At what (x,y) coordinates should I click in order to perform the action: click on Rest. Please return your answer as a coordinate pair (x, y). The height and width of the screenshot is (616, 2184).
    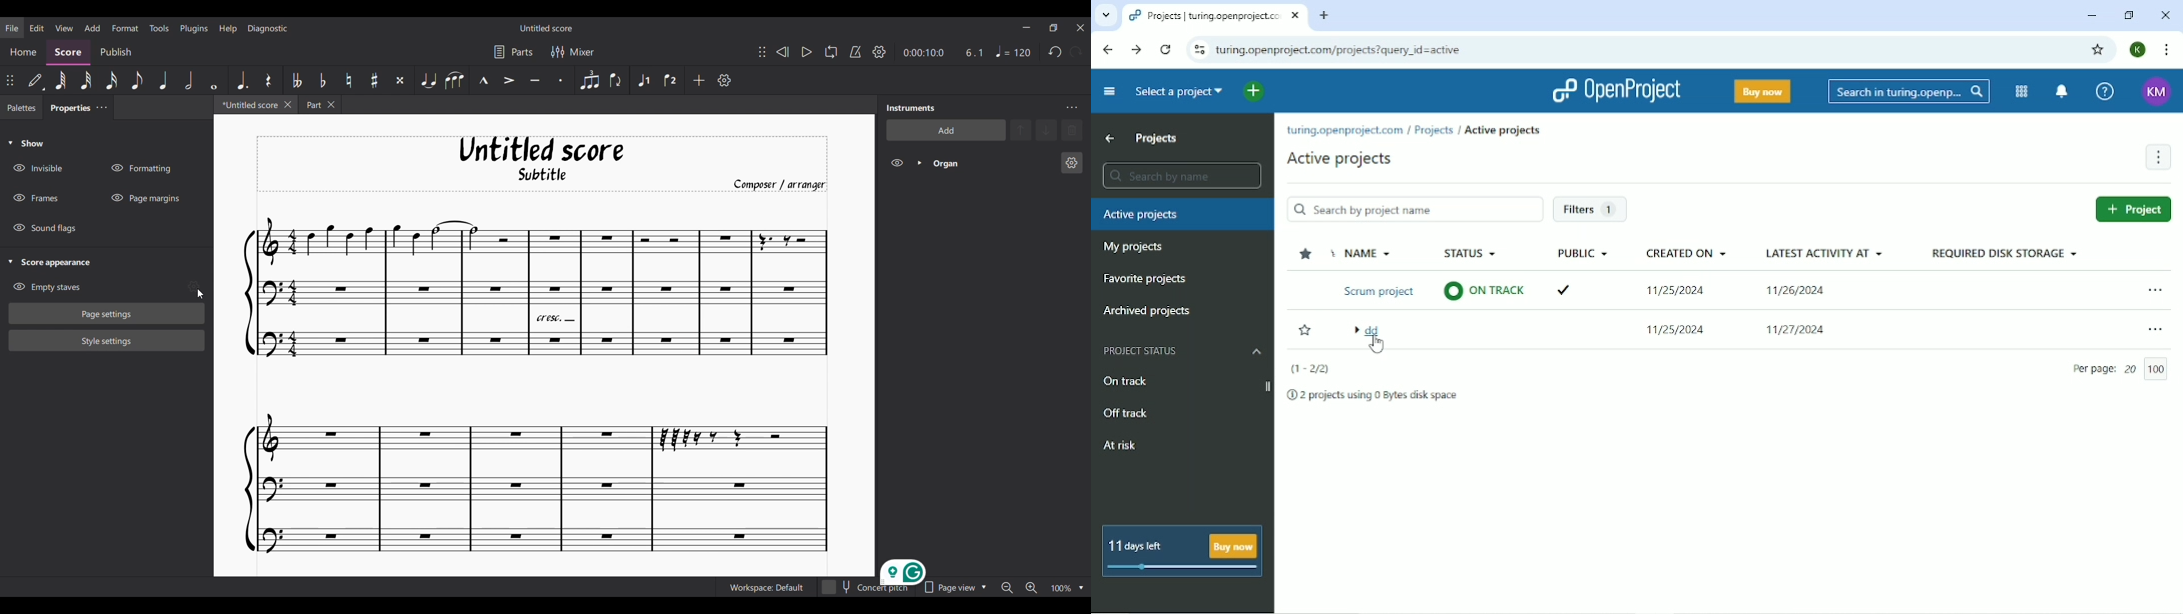
    Looking at the image, I should click on (268, 80).